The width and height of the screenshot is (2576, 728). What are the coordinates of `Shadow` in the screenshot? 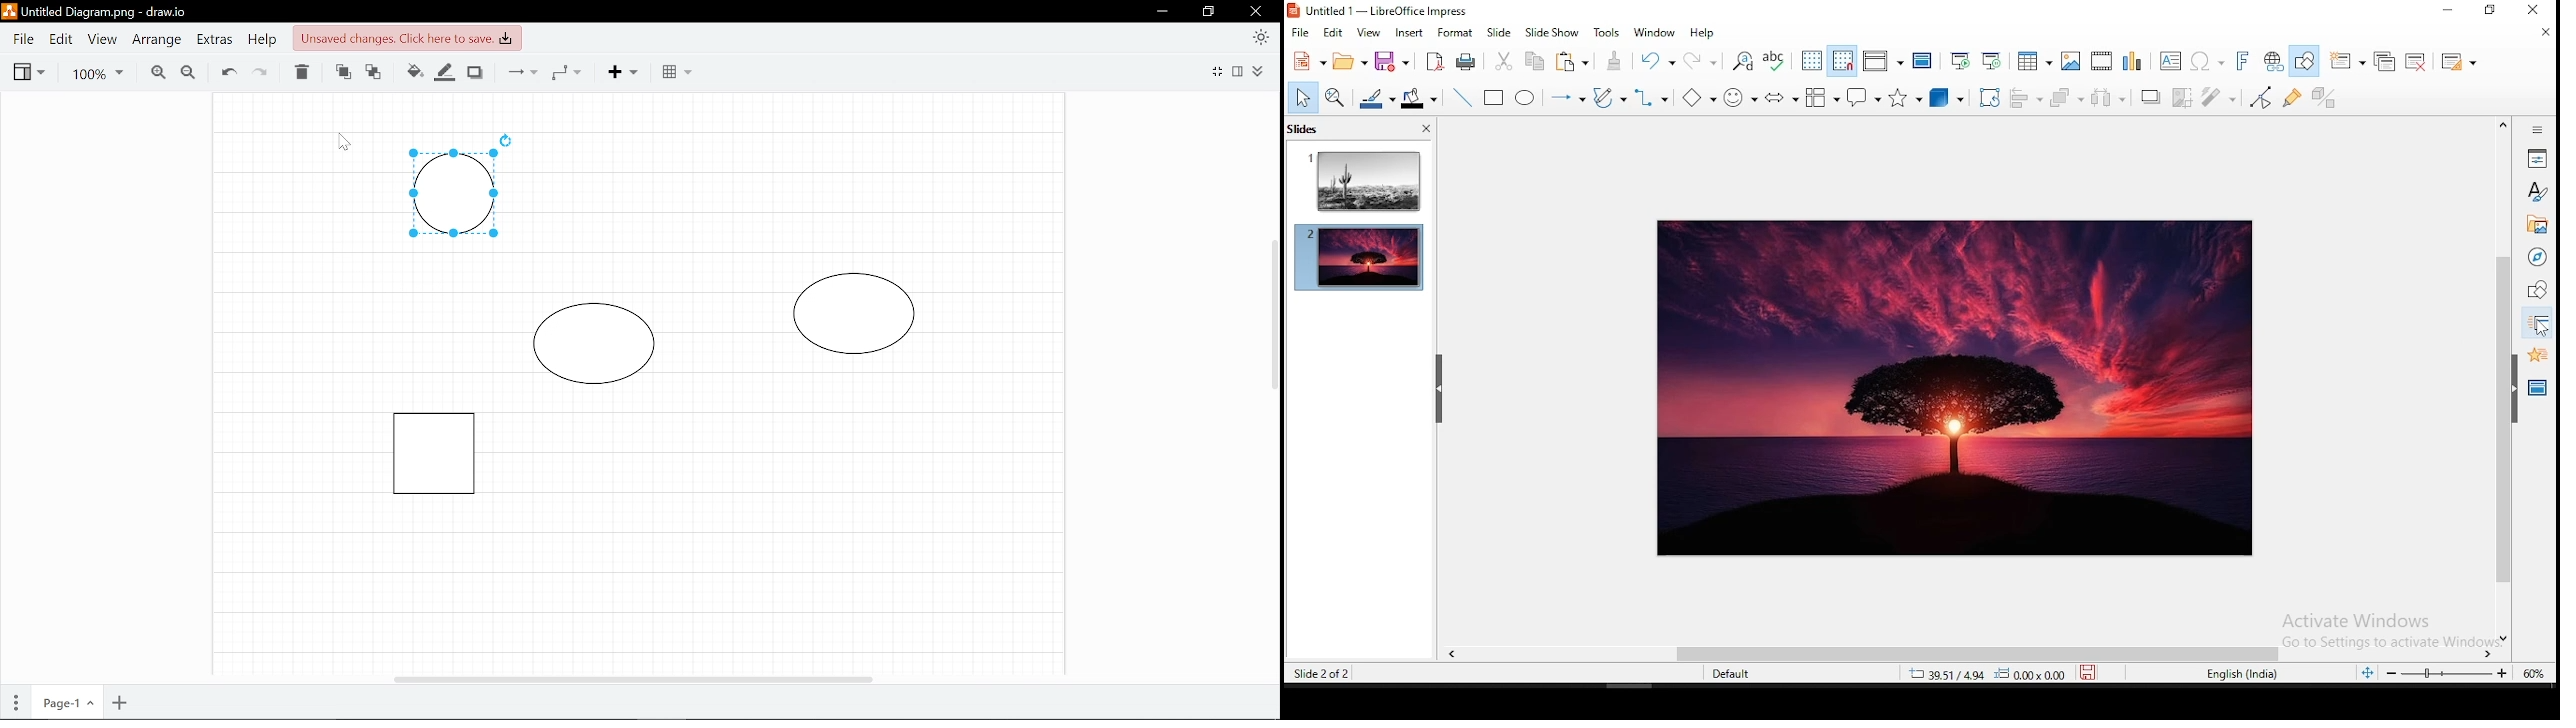 It's located at (478, 71).